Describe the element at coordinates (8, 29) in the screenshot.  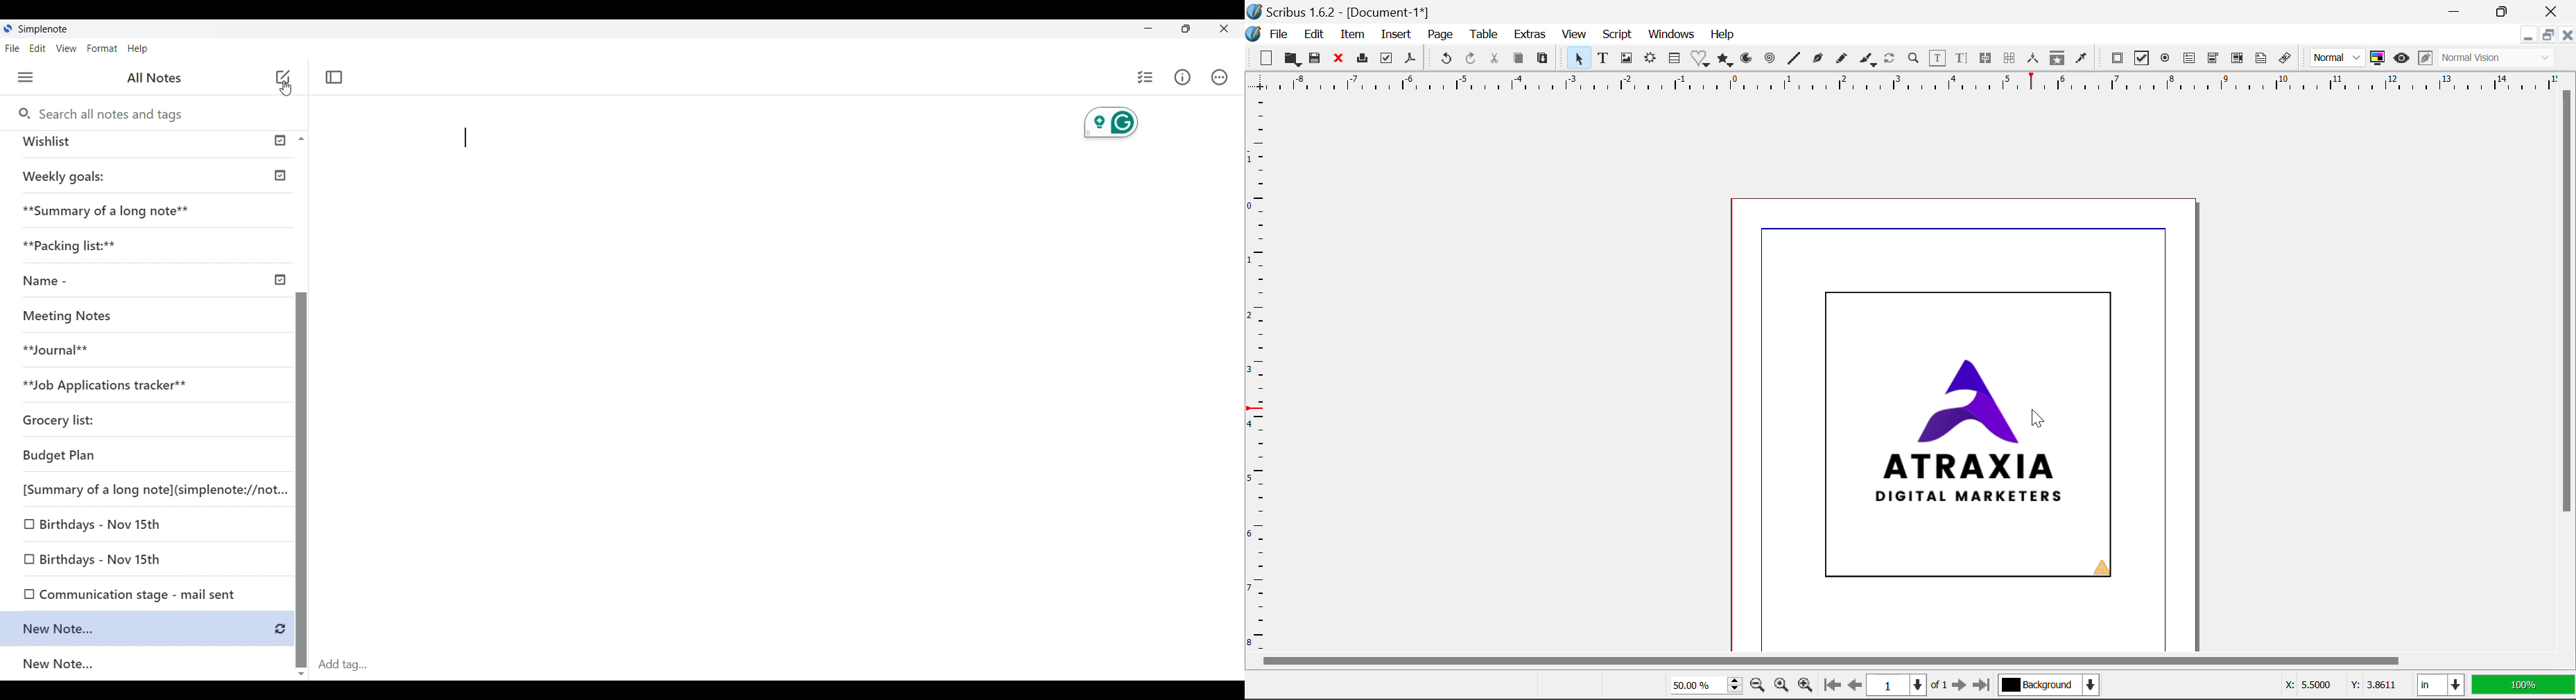
I see `Software logo` at that location.